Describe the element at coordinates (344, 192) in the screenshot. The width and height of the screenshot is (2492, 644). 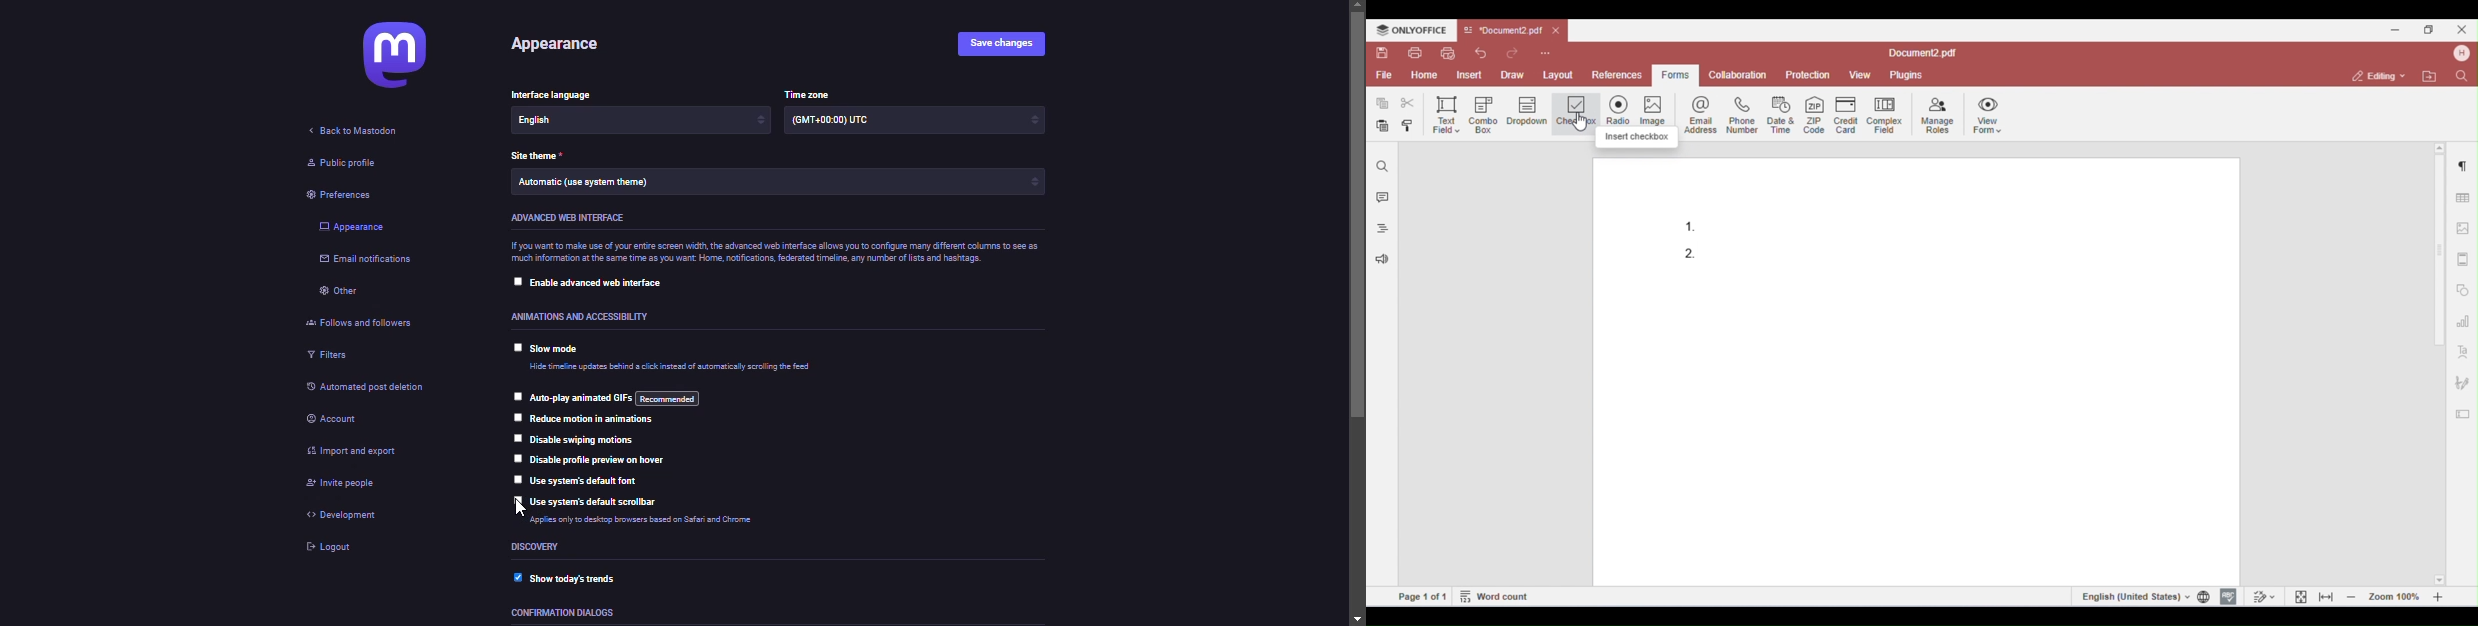
I see `preferences` at that location.